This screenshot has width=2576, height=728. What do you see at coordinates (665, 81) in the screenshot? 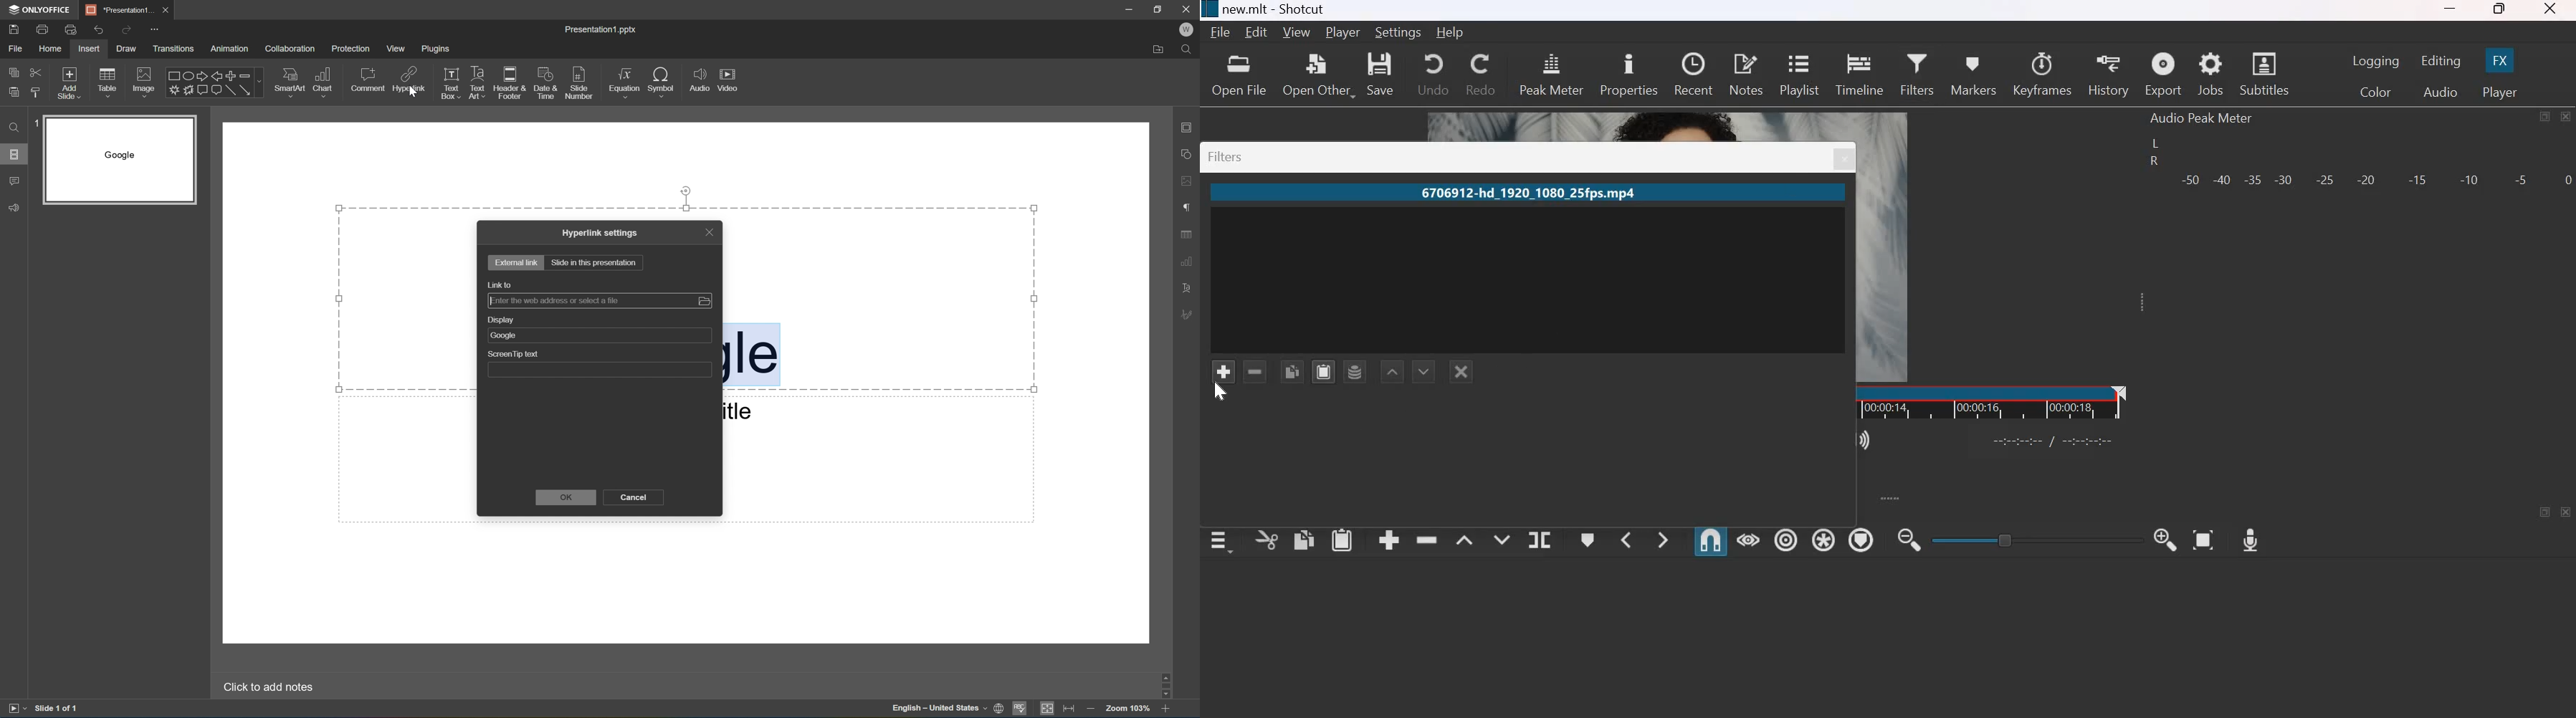
I see `Symbol` at bounding box center [665, 81].